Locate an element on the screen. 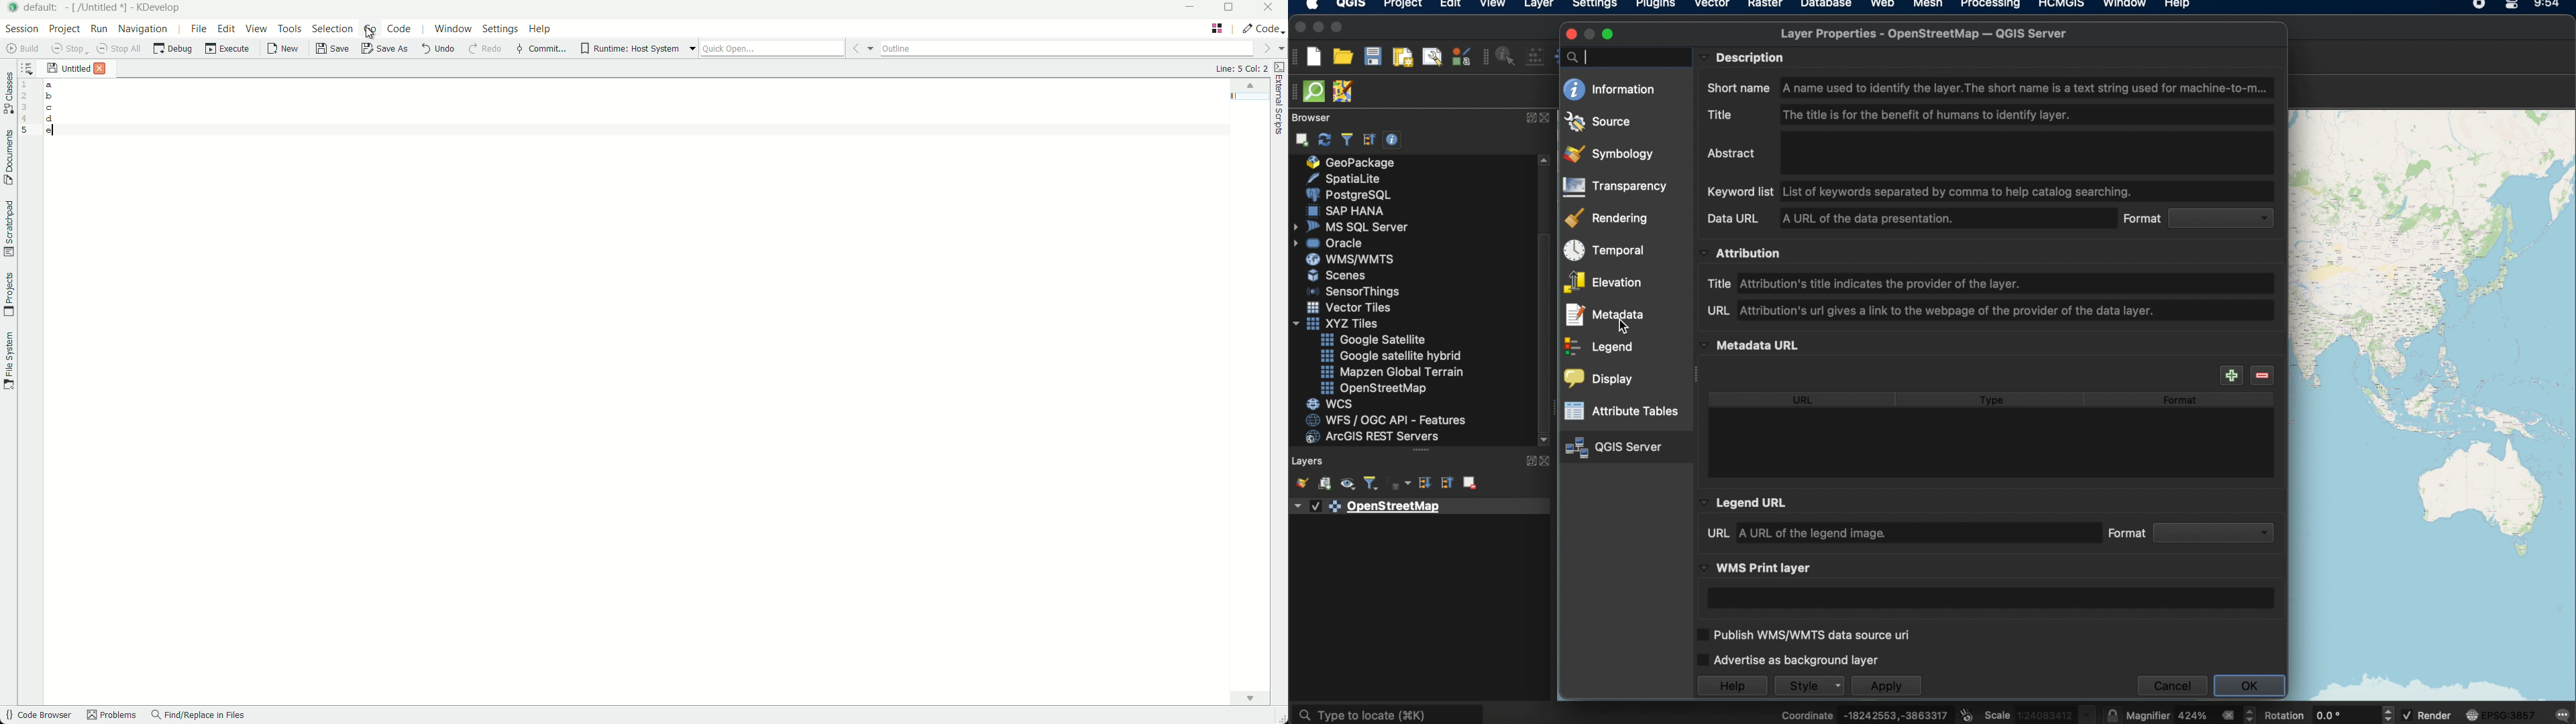 Image resolution: width=2576 pixels, height=728 pixels. CONTRACT is located at coordinates (1545, 462).